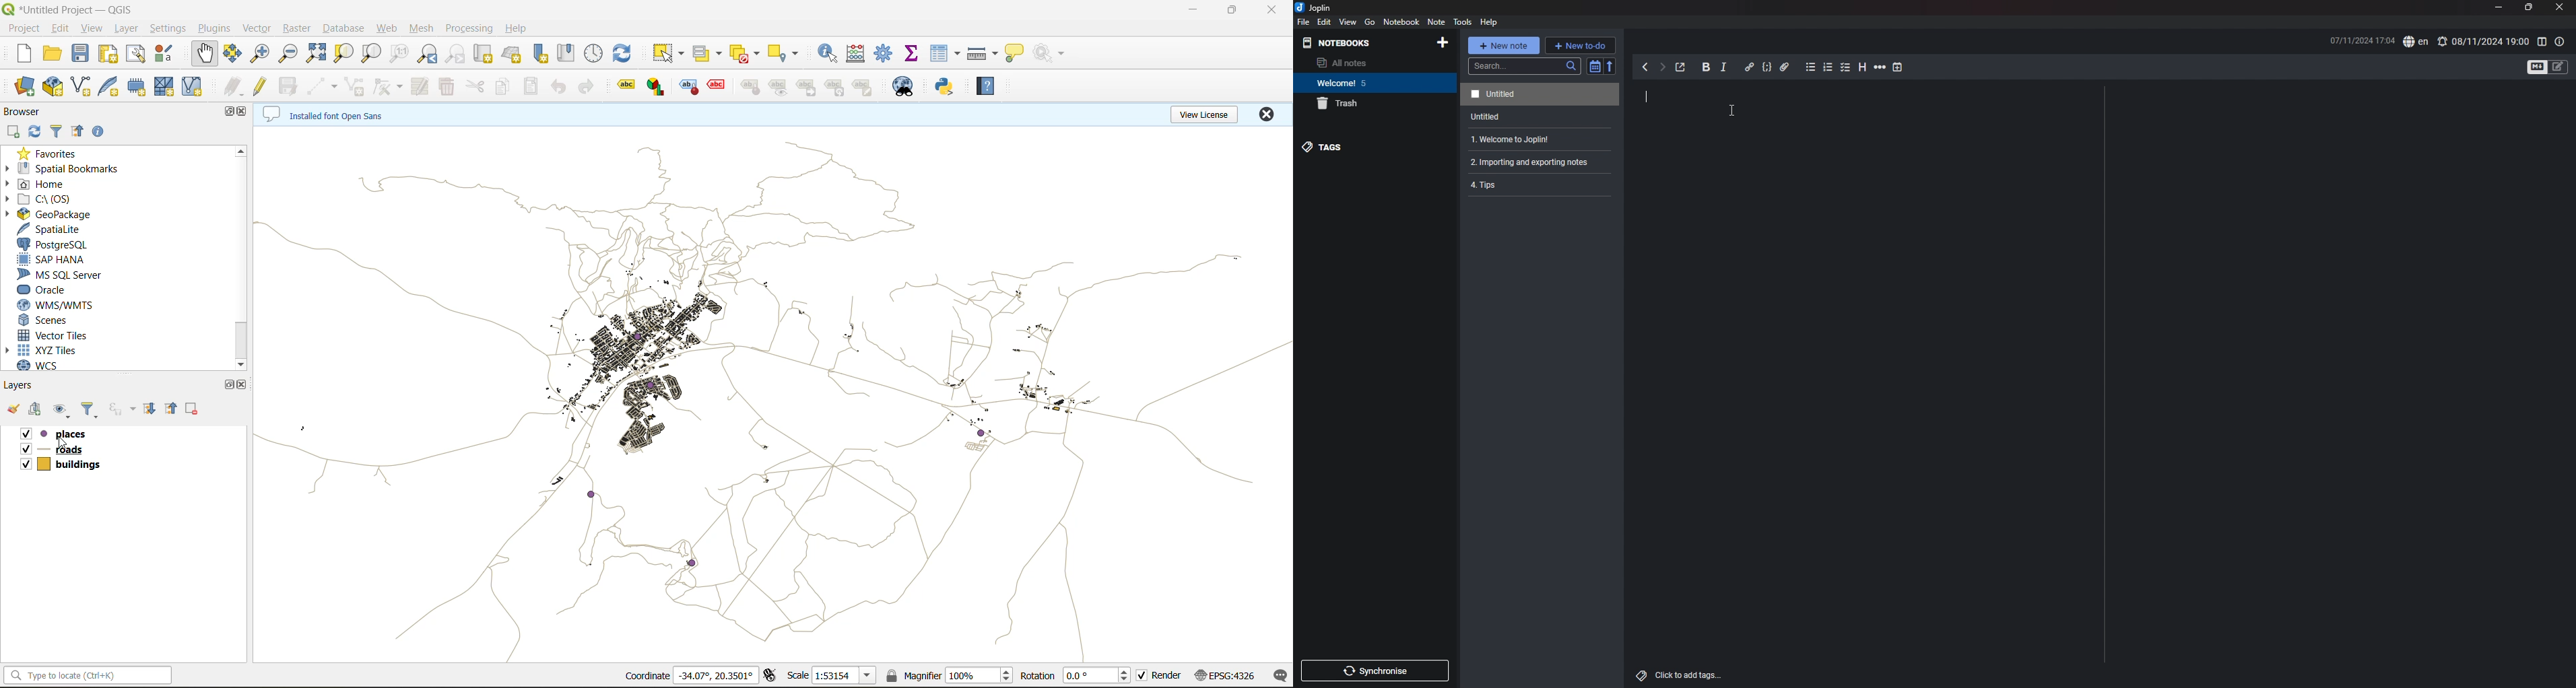 The width and height of the screenshot is (2576, 700). Describe the element at coordinates (1645, 96) in the screenshot. I see `input` at that location.